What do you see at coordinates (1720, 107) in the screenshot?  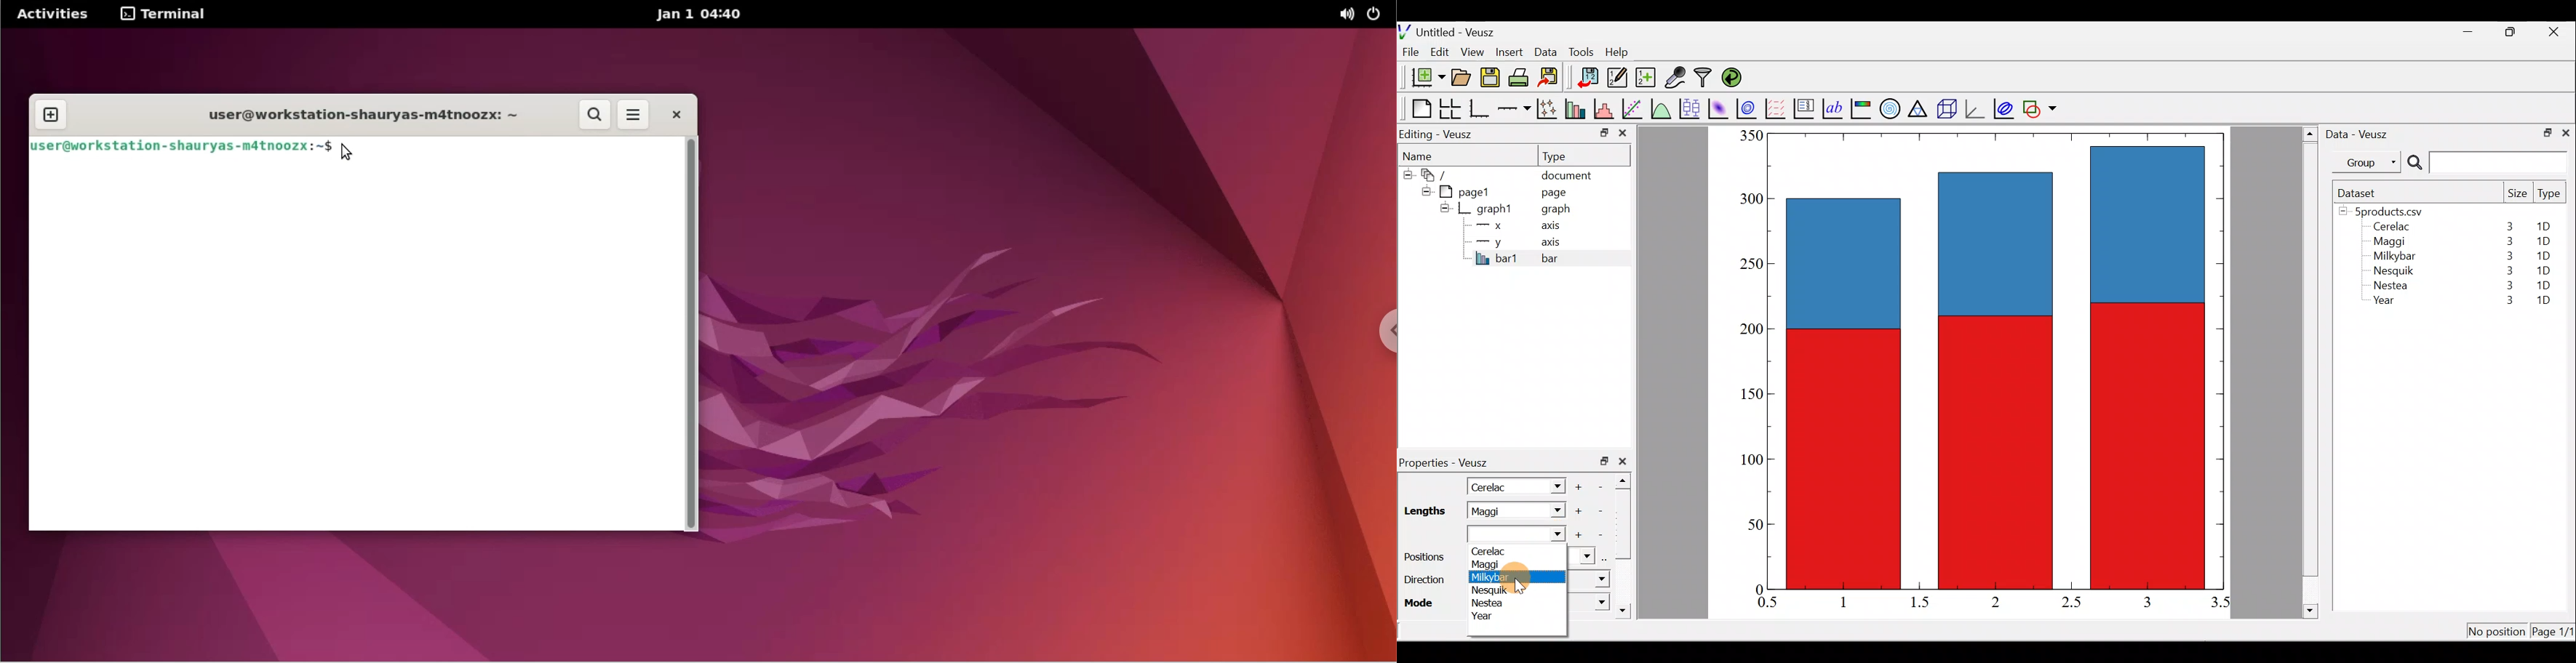 I see `Plot a 2d dataset as an image` at bounding box center [1720, 107].